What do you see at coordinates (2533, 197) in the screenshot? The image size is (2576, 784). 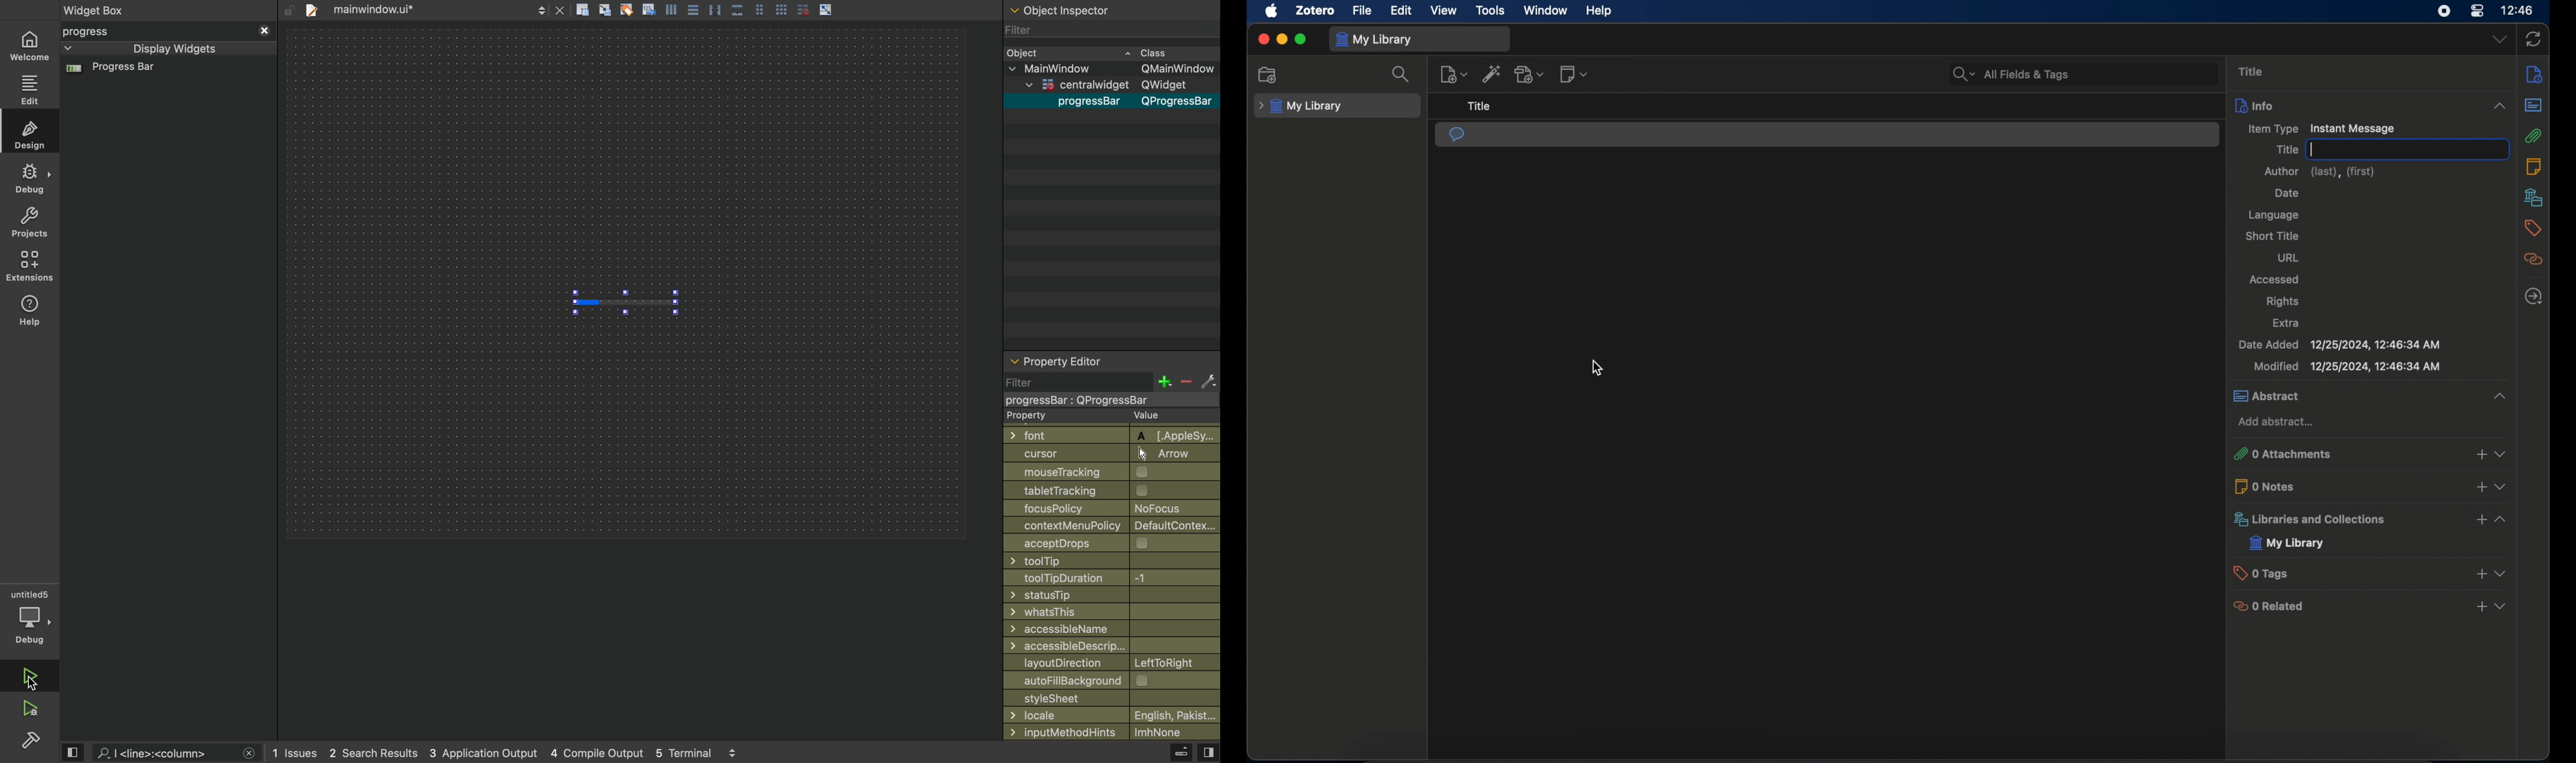 I see `libraries and collections` at bounding box center [2533, 197].